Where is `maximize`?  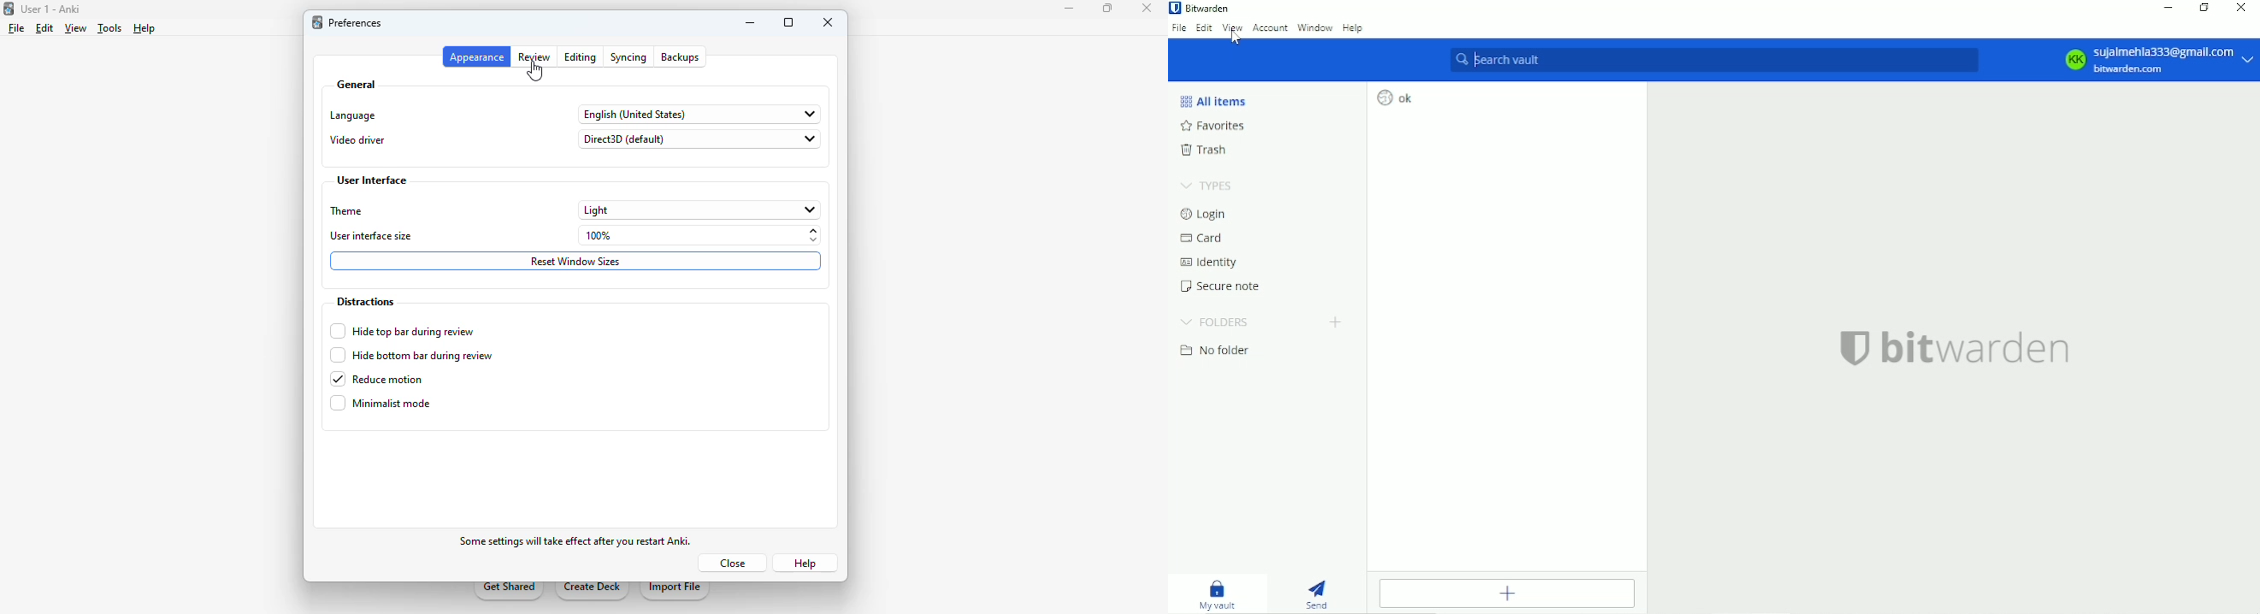
maximize is located at coordinates (1107, 9).